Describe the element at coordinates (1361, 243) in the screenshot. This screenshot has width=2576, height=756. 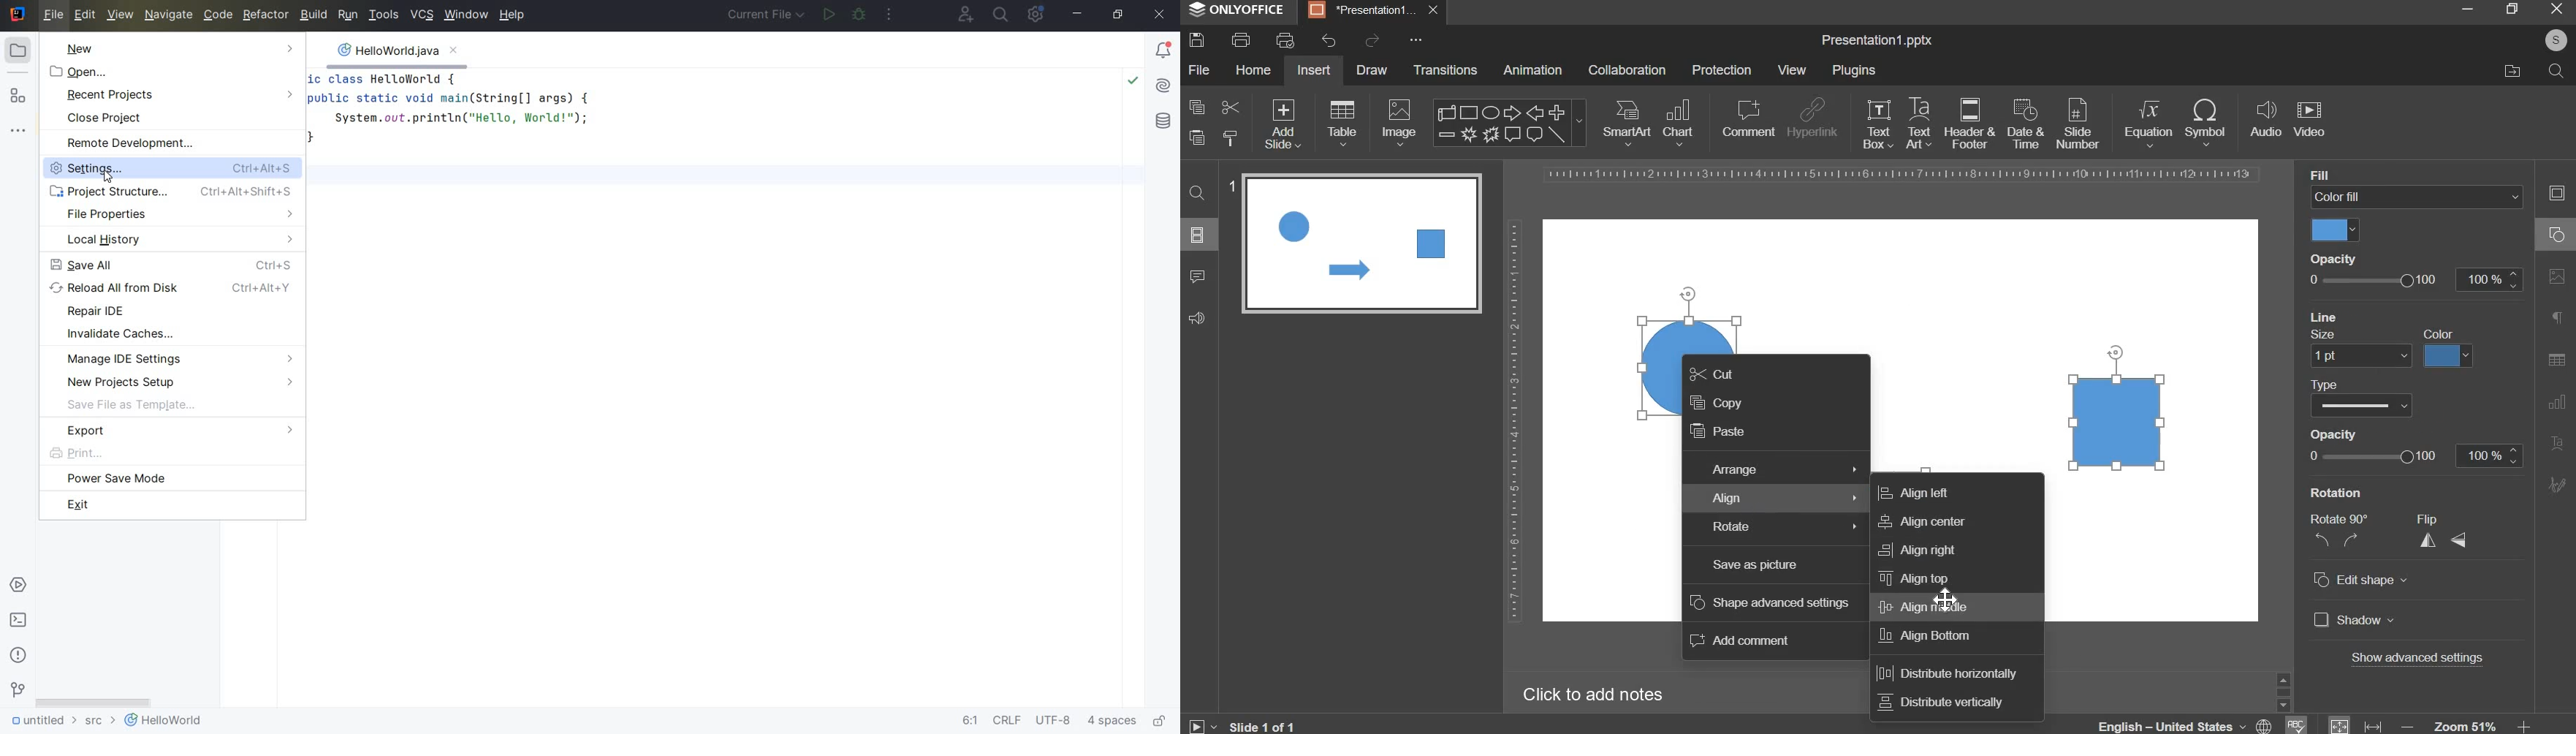
I see `slide preview` at that location.